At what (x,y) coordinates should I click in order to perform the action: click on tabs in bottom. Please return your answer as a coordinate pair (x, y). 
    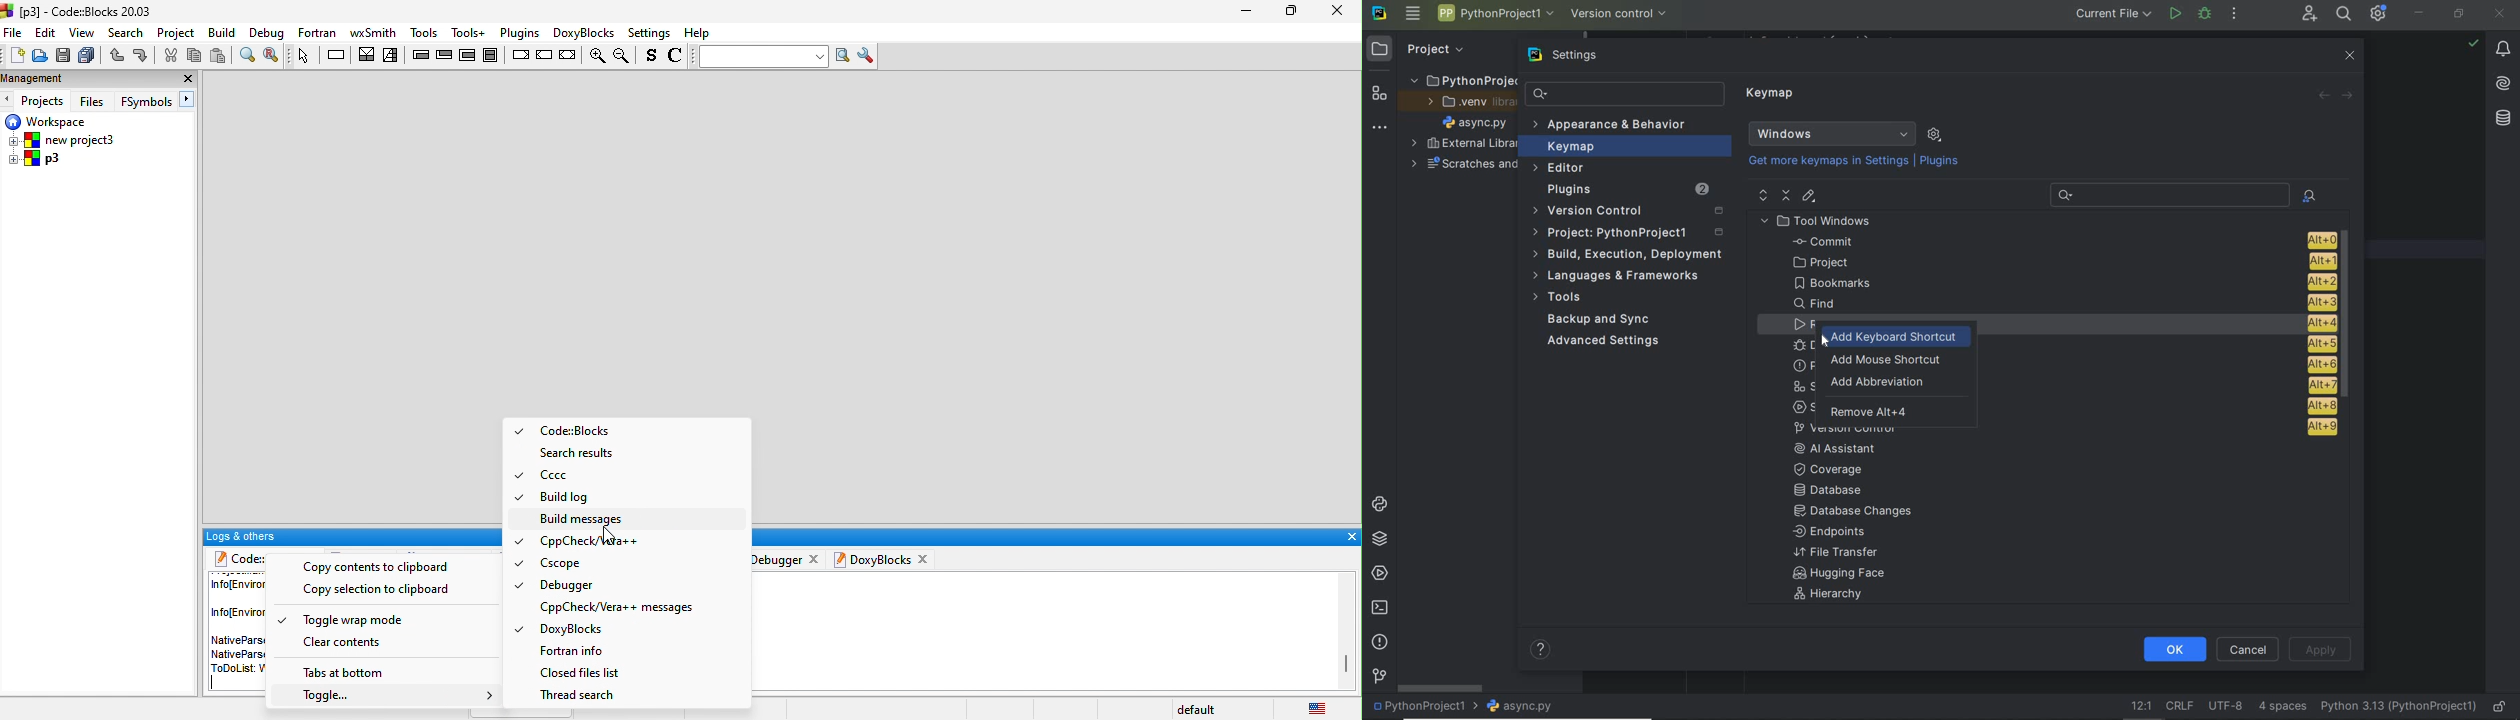
    Looking at the image, I should click on (348, 674).